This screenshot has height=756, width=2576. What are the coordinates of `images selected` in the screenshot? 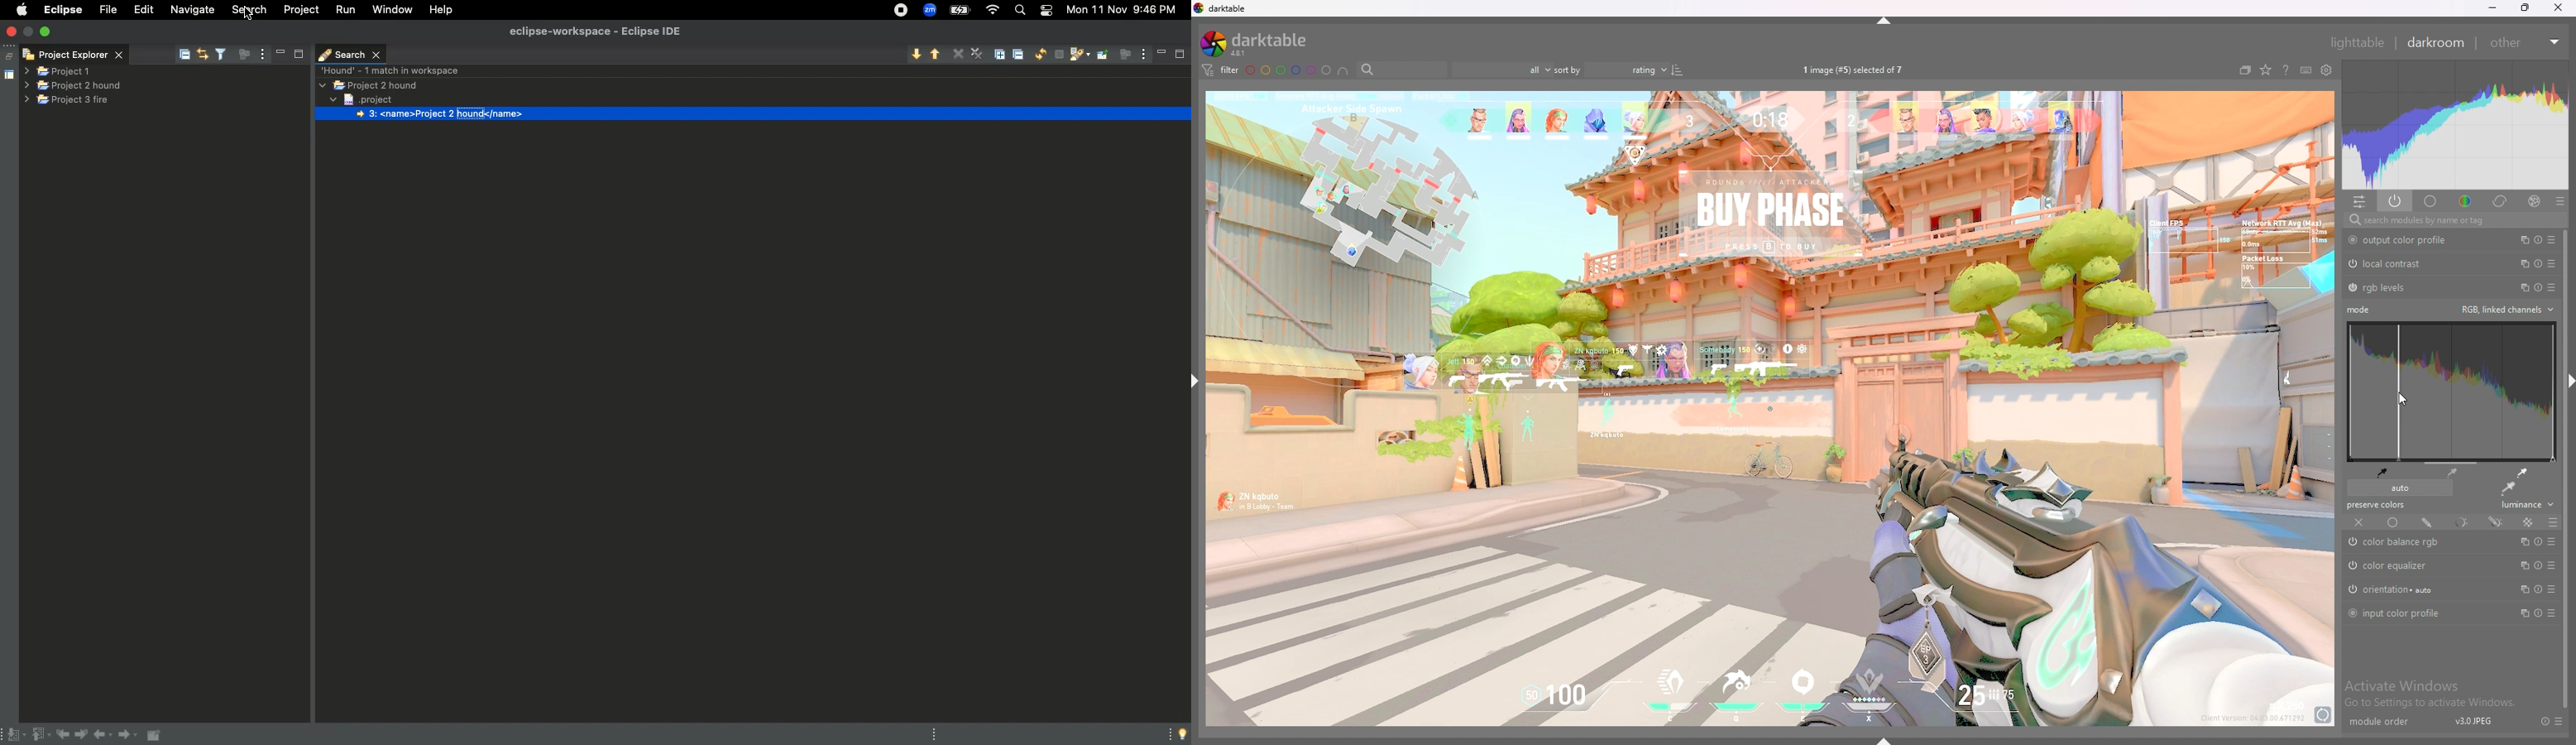 It's located at (1853, 69).